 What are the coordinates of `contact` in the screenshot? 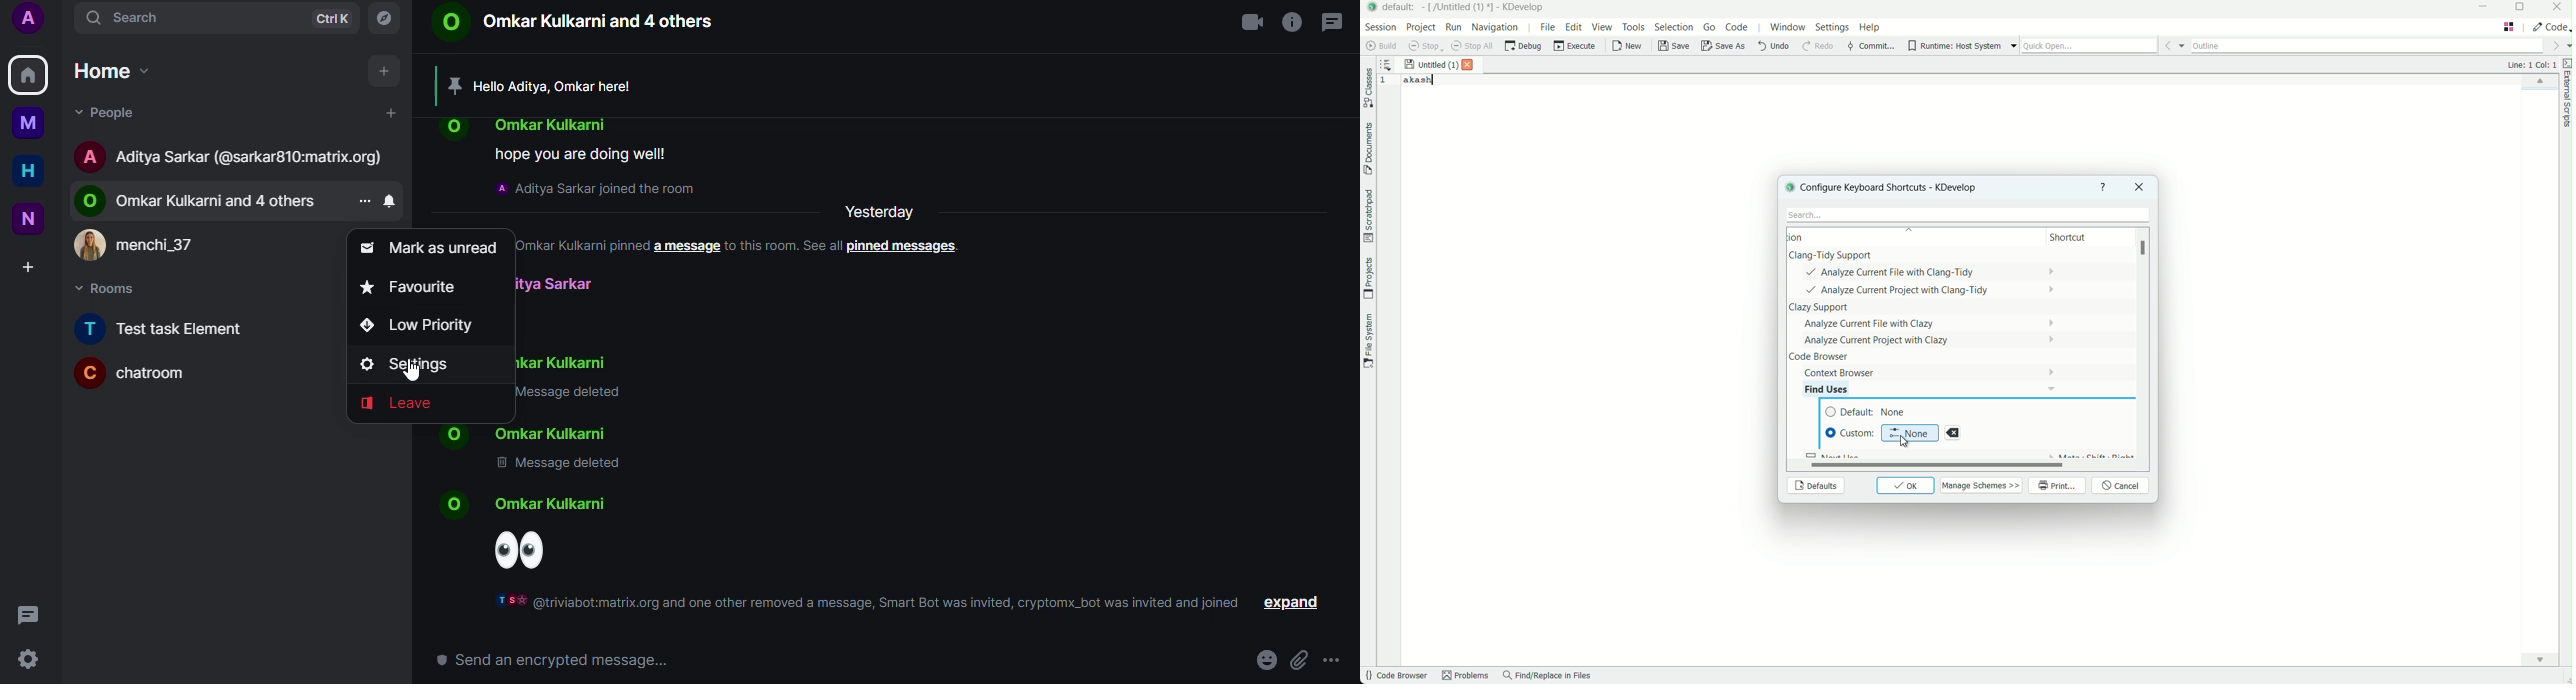 It's located at (524, 126).